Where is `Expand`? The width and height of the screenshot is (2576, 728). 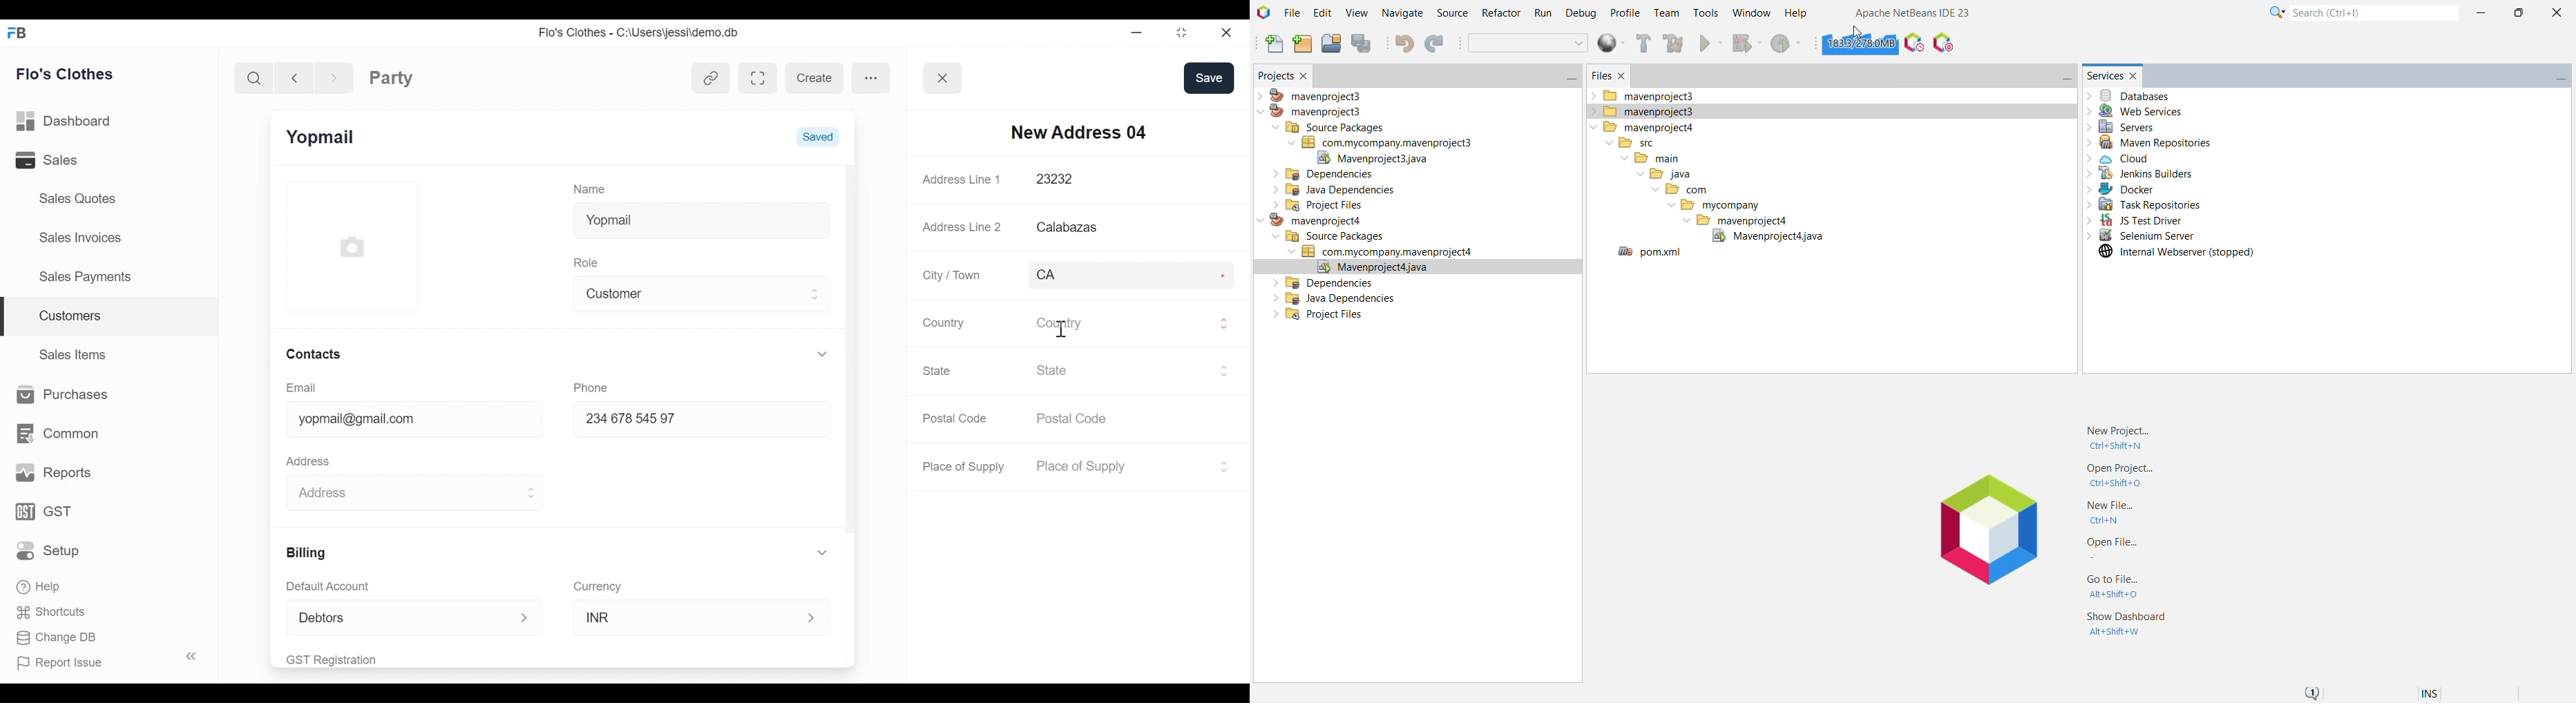 Expand is located at coordinates (1224, 466).